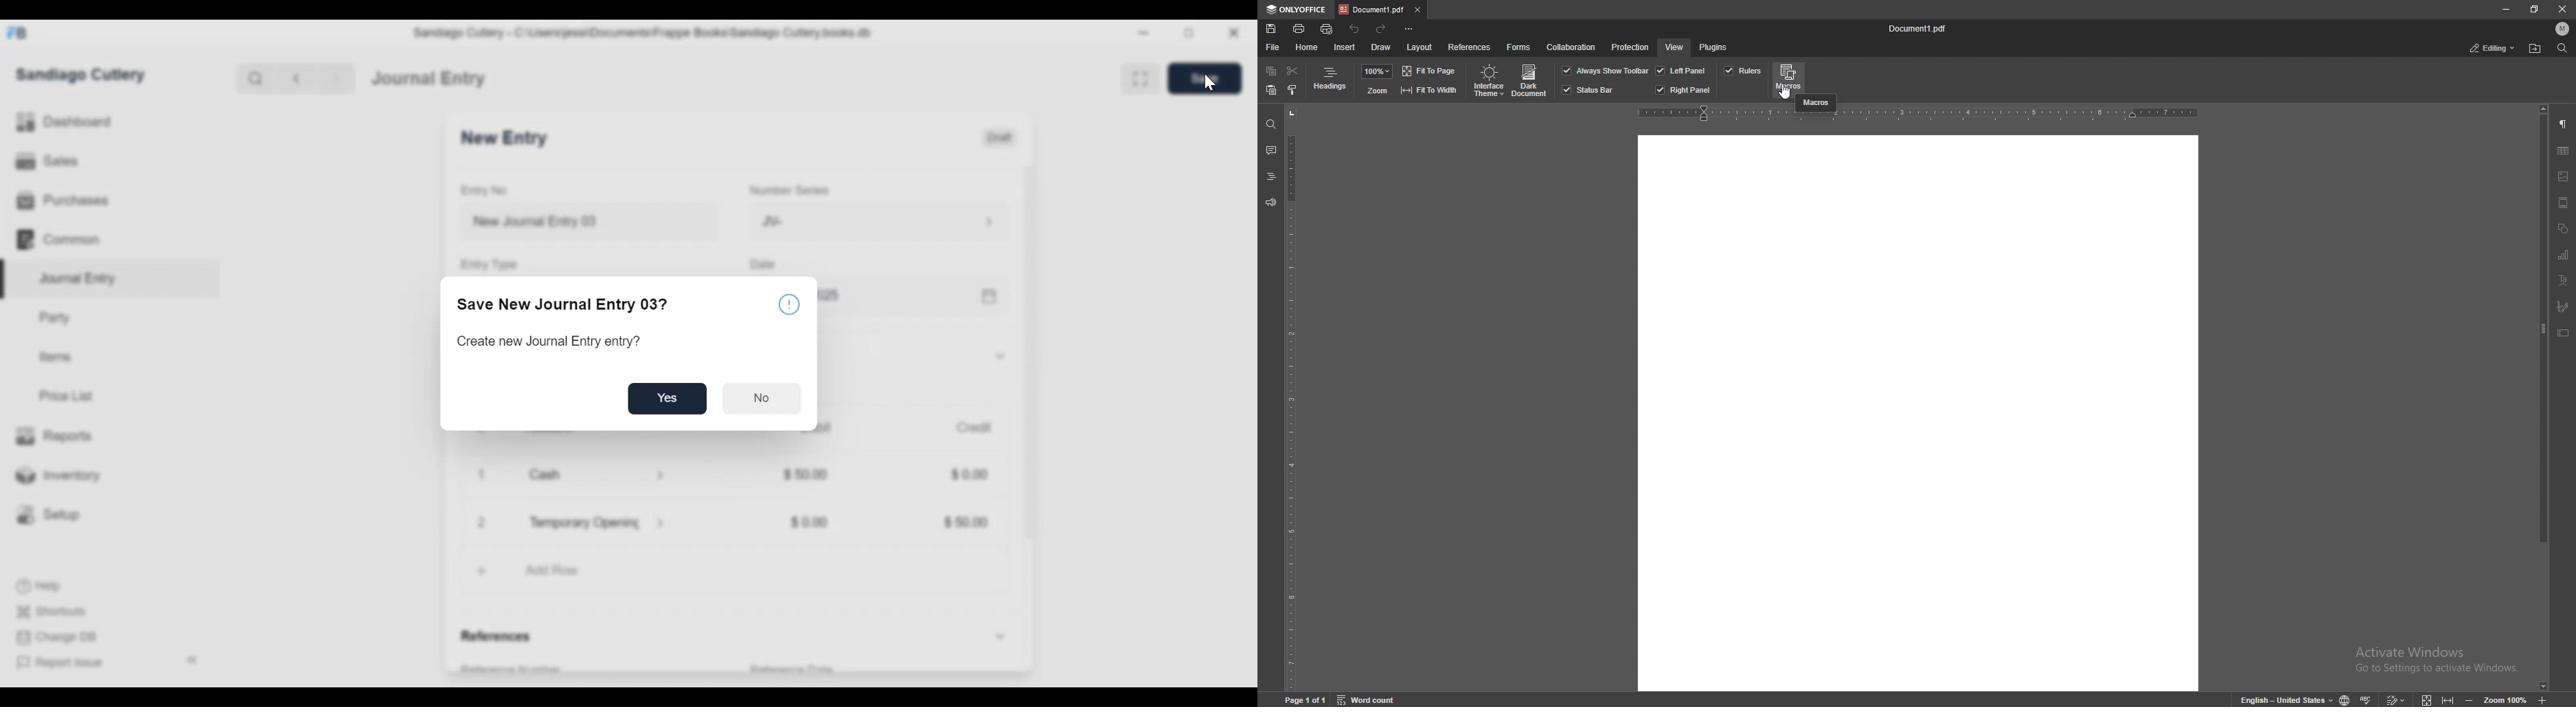  Describe the element at coordinates (1786, 91) in the screenshot. I see `cursor` at that location.